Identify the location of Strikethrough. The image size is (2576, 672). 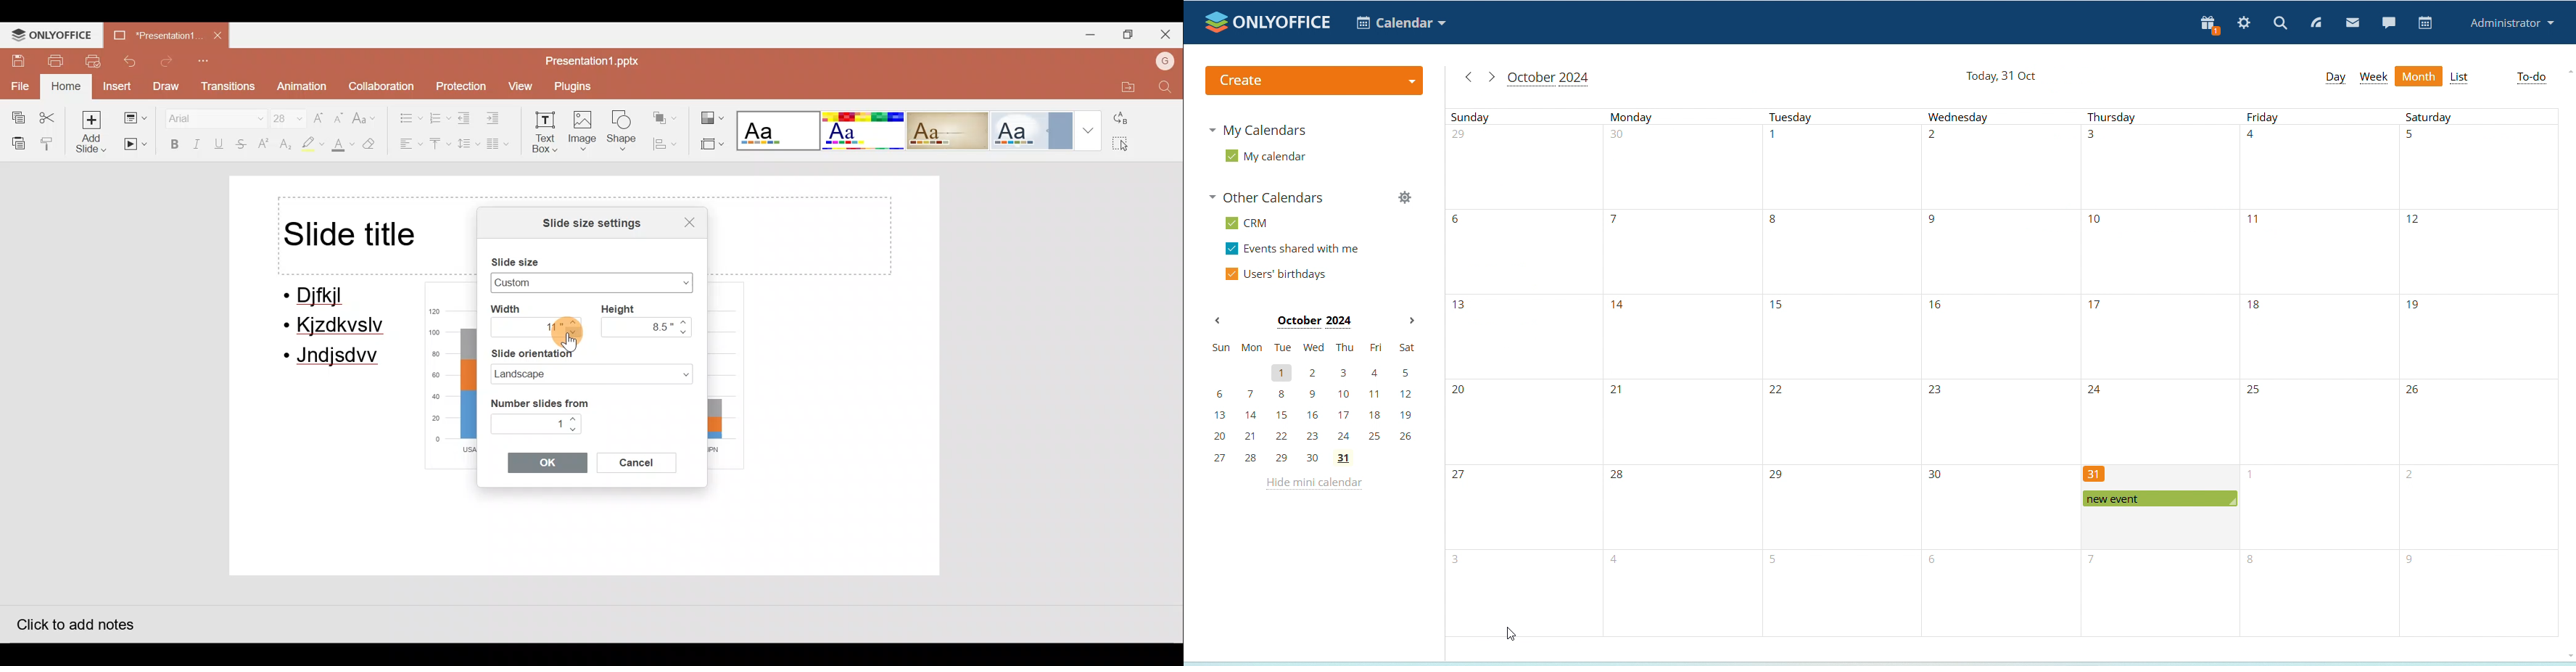
(242, 146).